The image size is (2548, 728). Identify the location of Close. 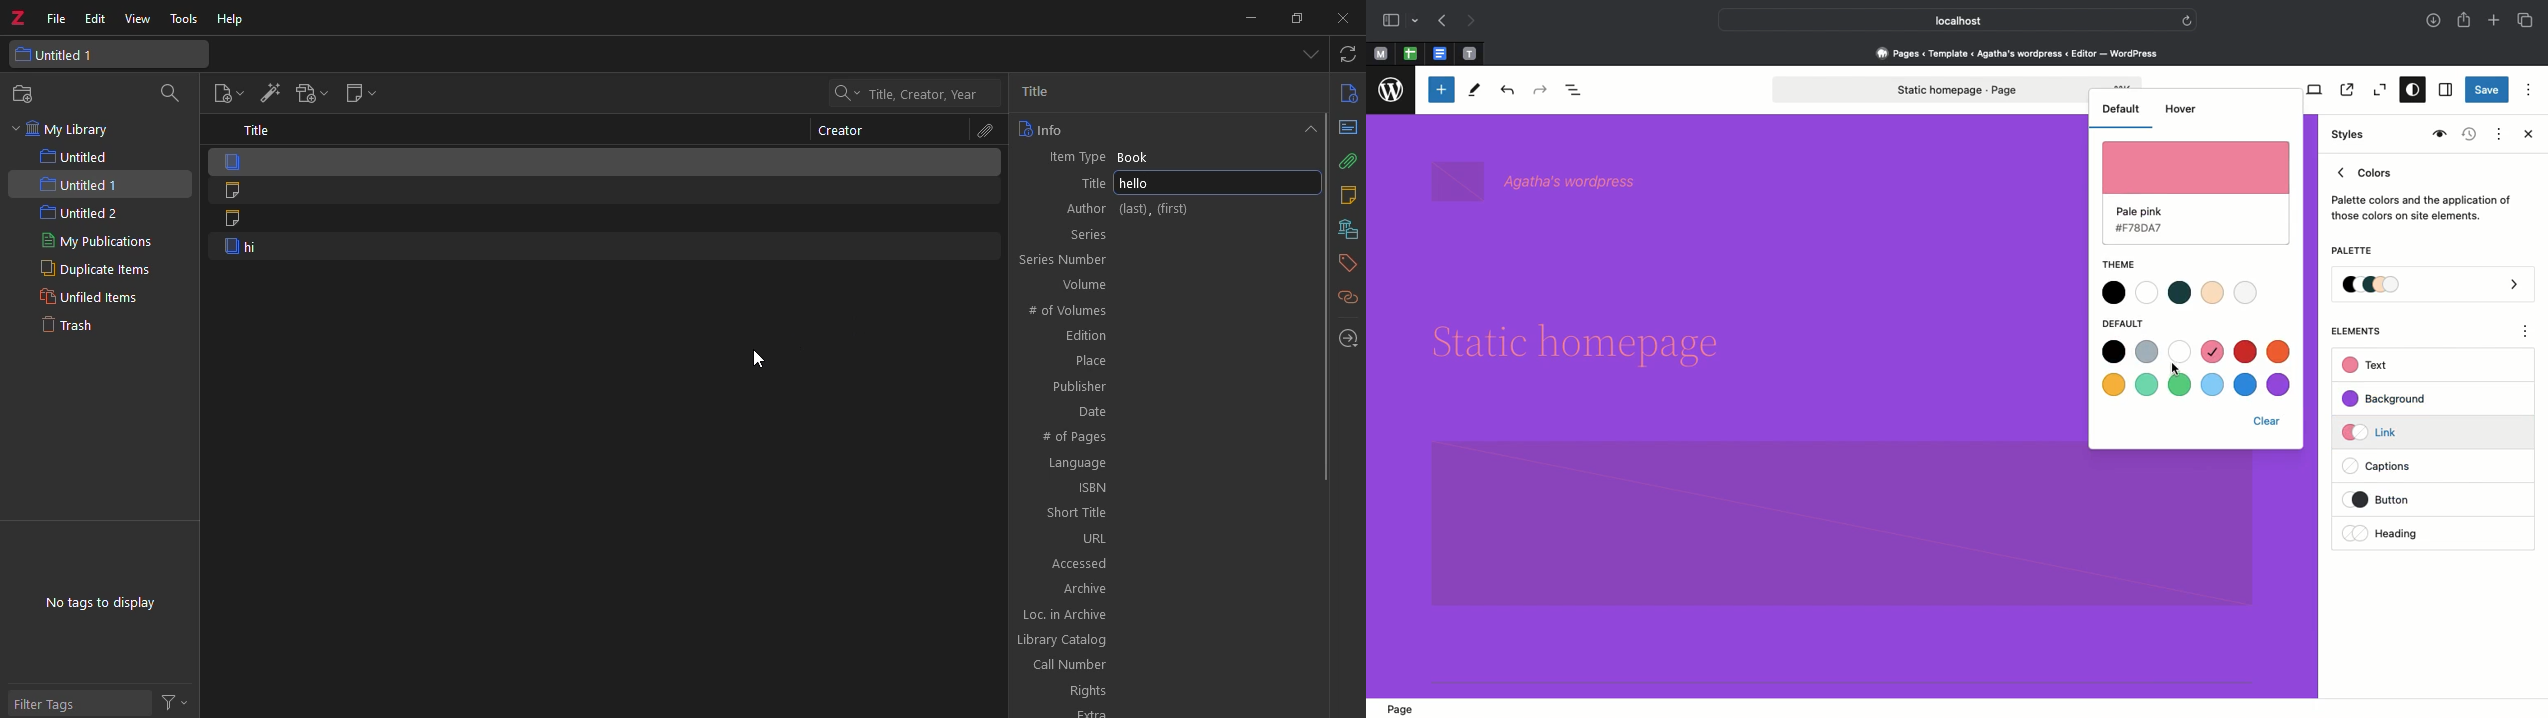
(2526, 136).